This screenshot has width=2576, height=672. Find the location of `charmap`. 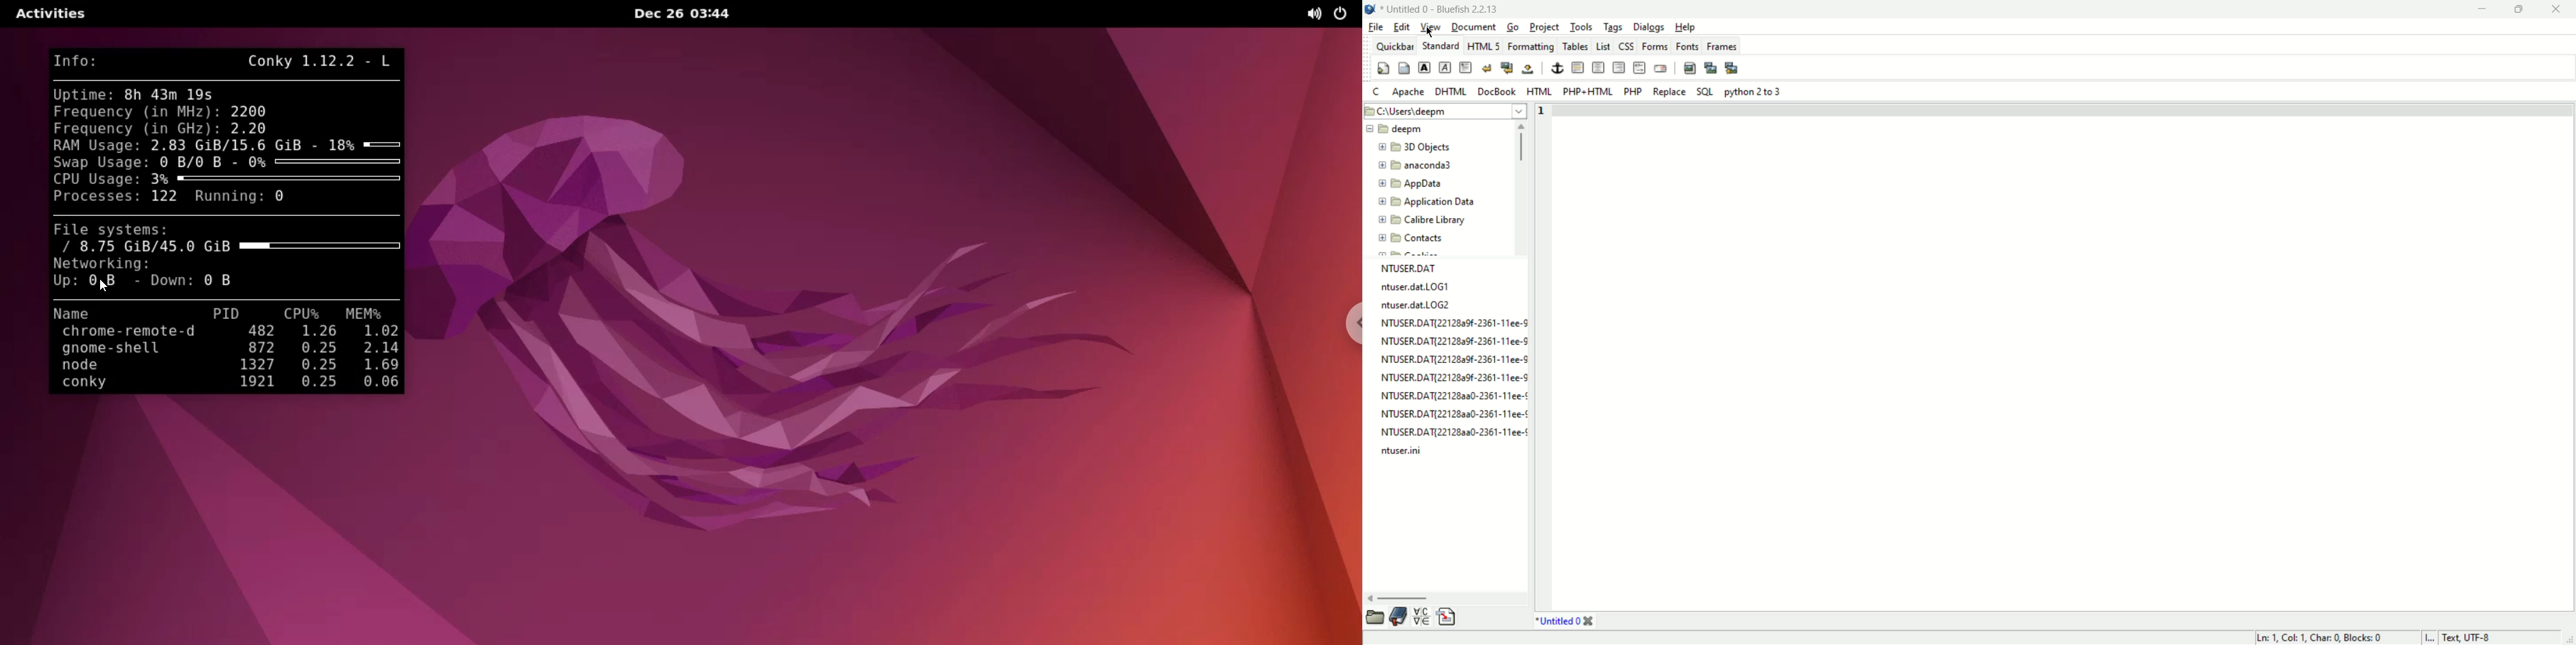

charmap is located at coordinates (1421, 618).